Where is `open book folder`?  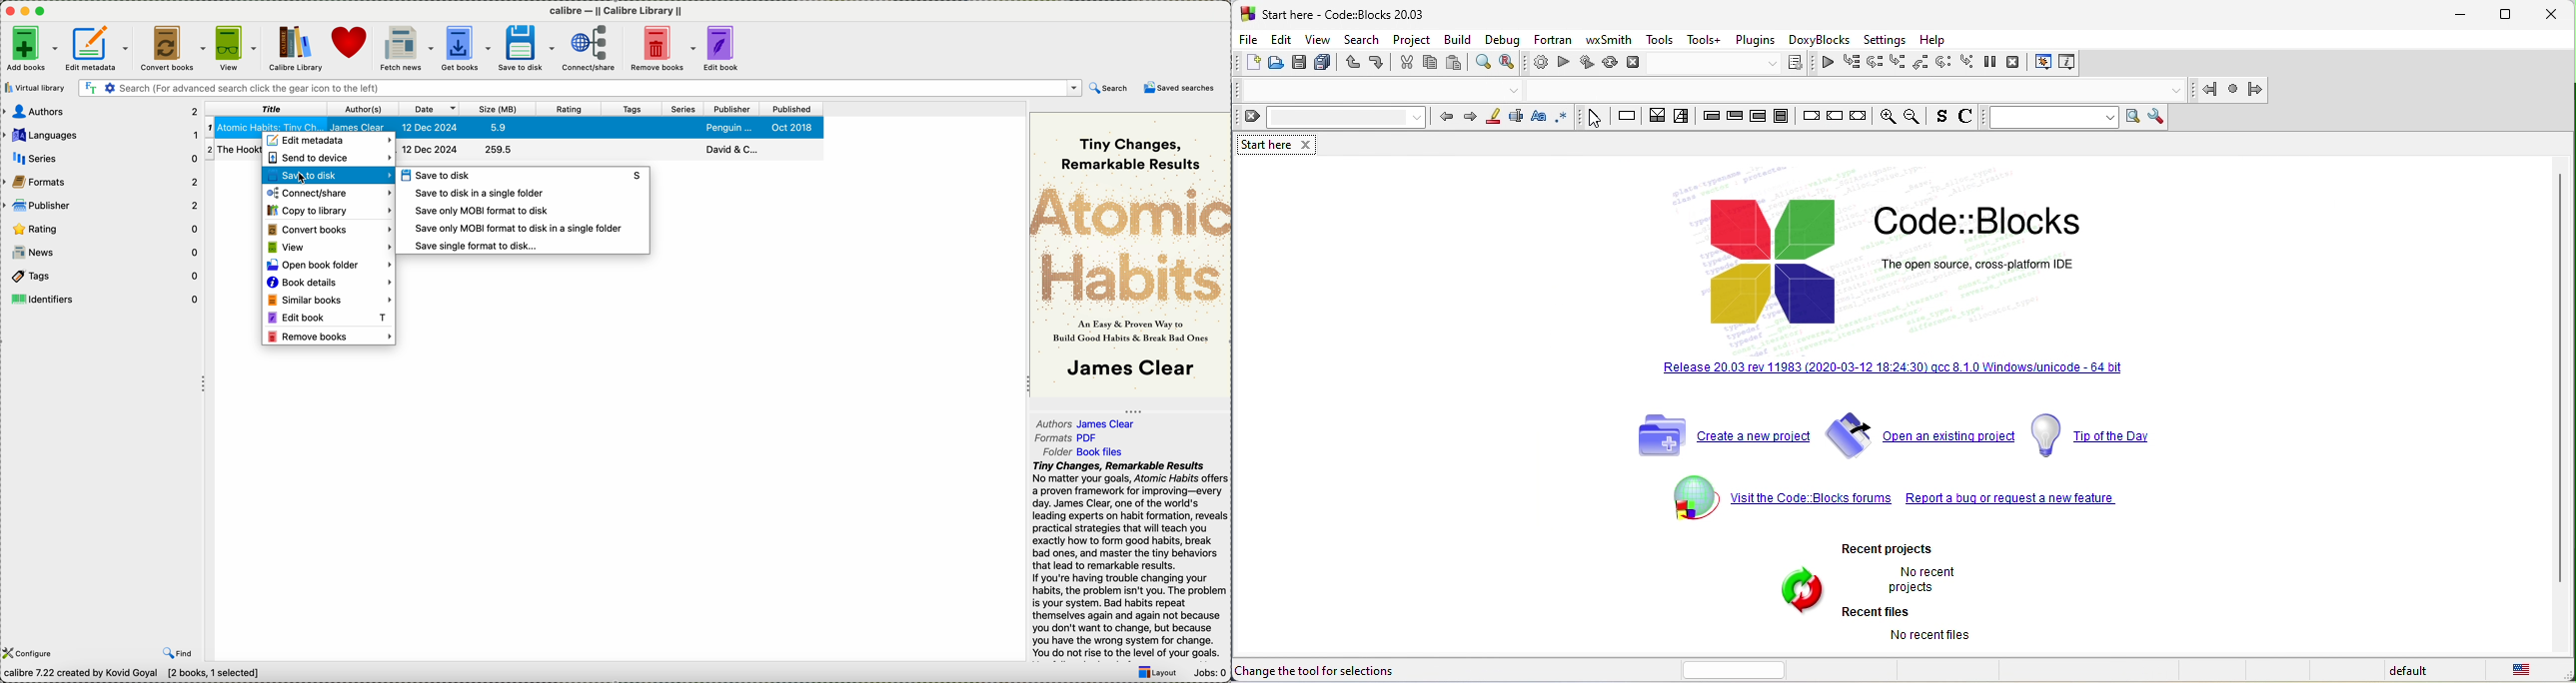 open book folder is located at coordinates (330, 265).